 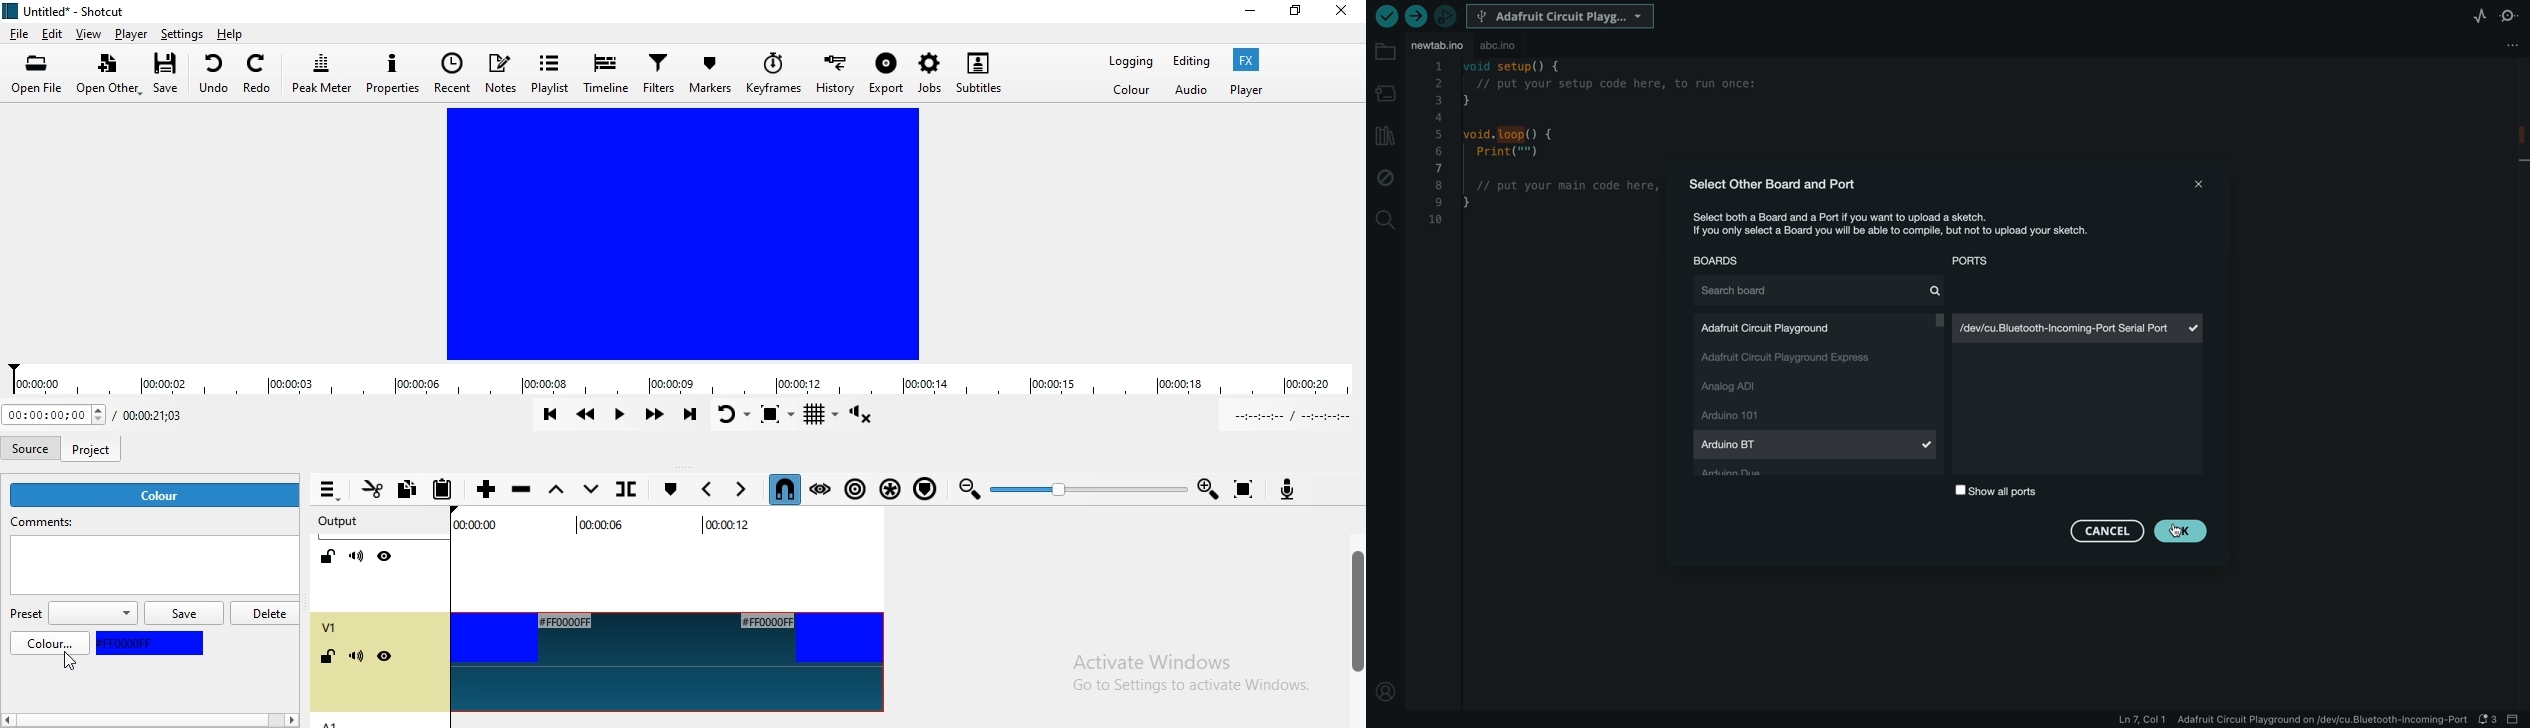 I want to click on Split at playhead, so click(x=625, y=489).